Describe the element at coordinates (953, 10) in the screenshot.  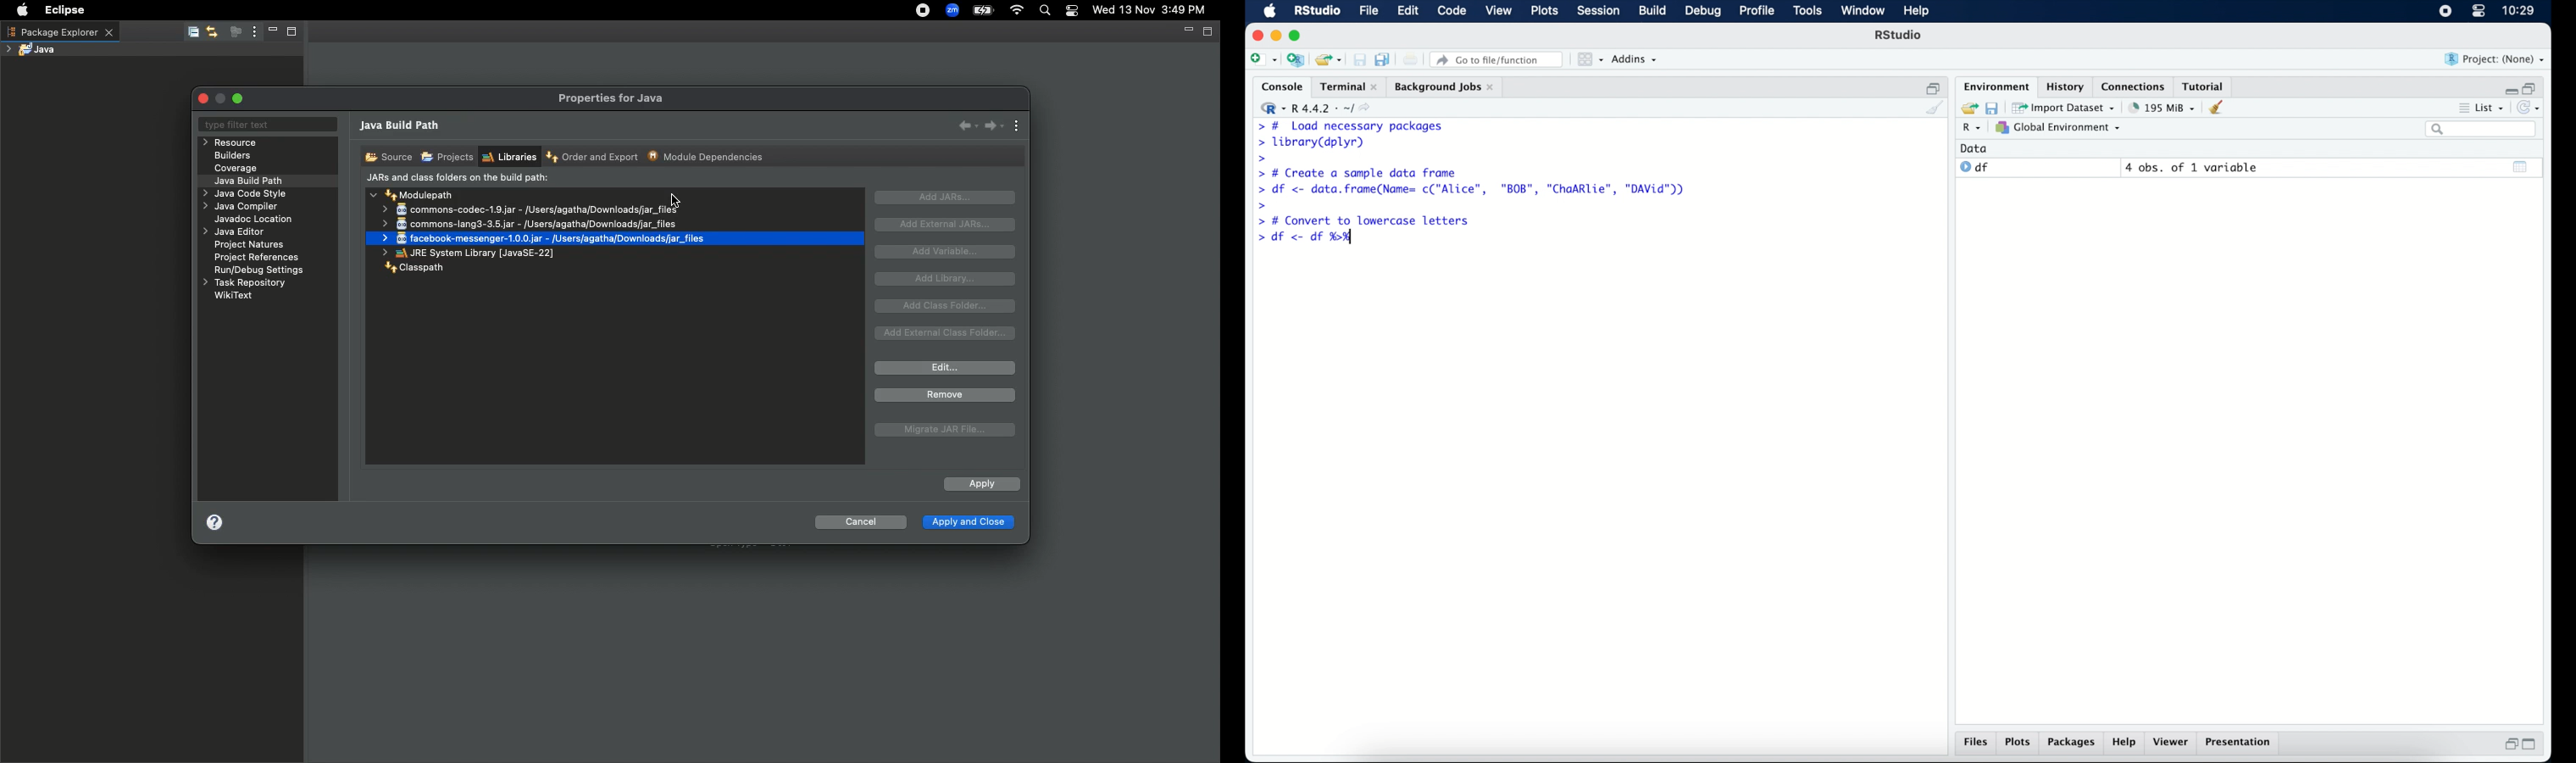
I see `Zoom` at that location.